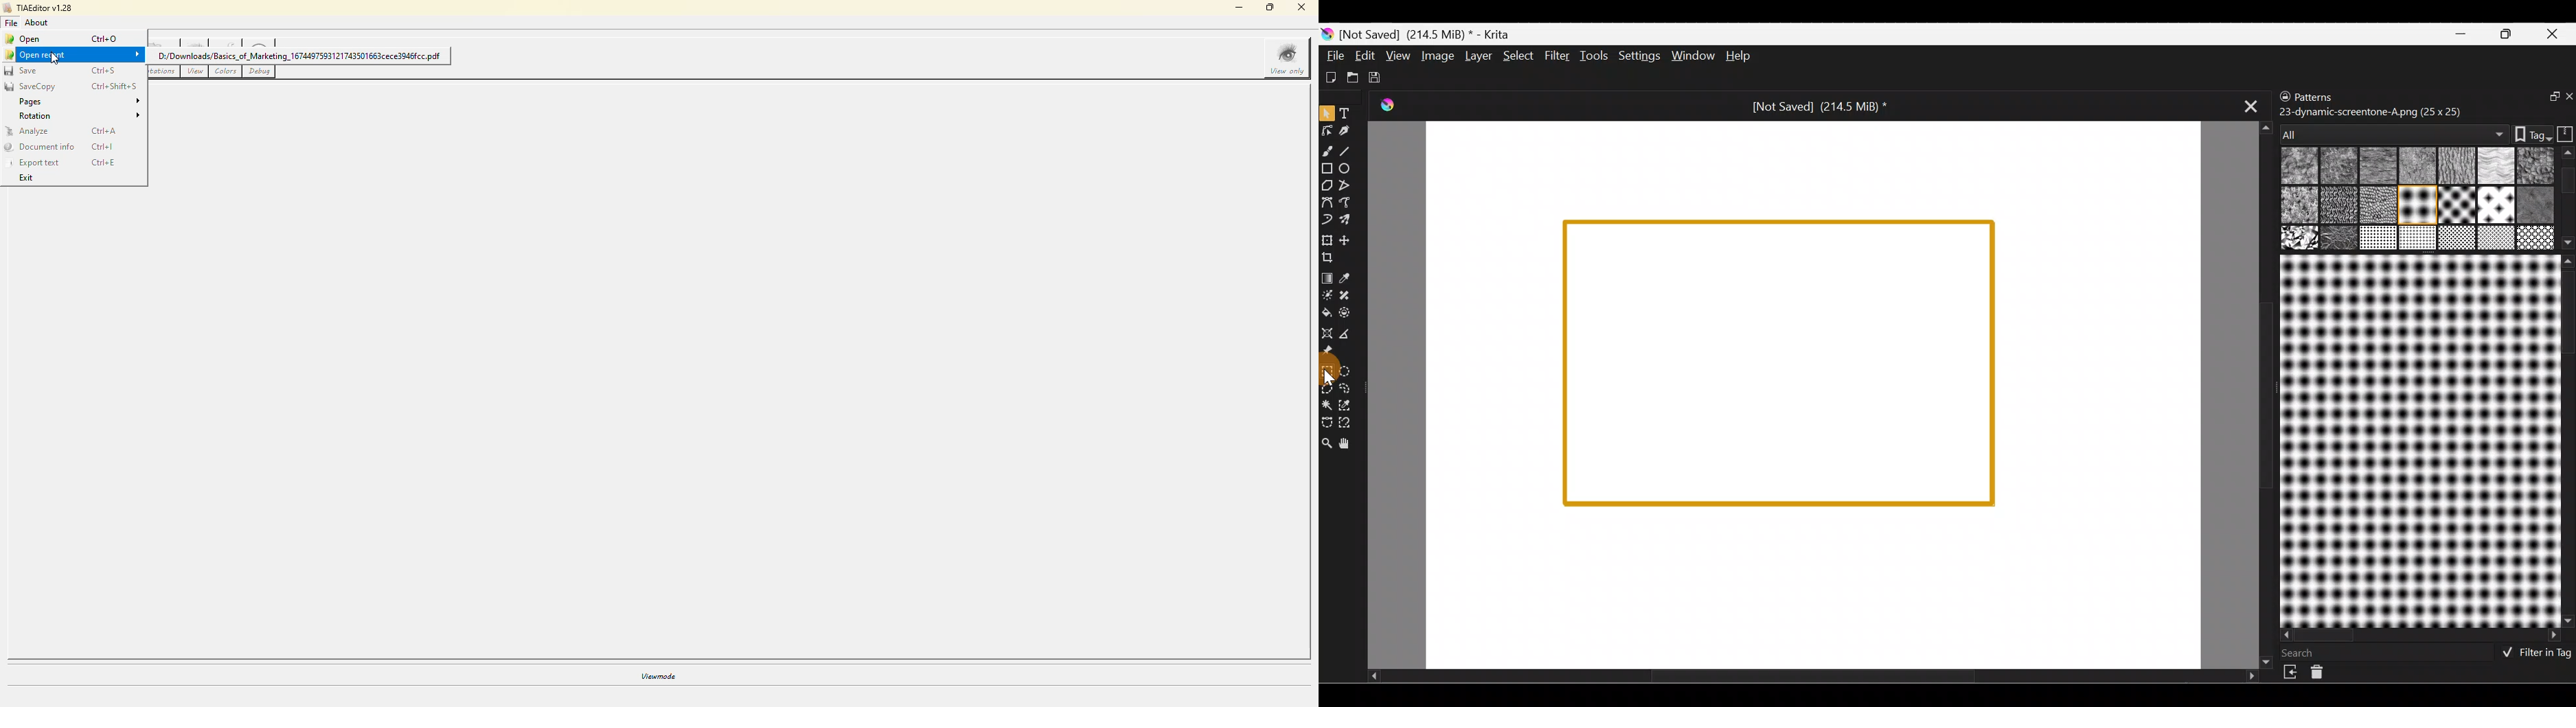  What do you see at coordinates (1478, 56) in the screenshot?
I see `Layer` at bounding box center [1478, 56].